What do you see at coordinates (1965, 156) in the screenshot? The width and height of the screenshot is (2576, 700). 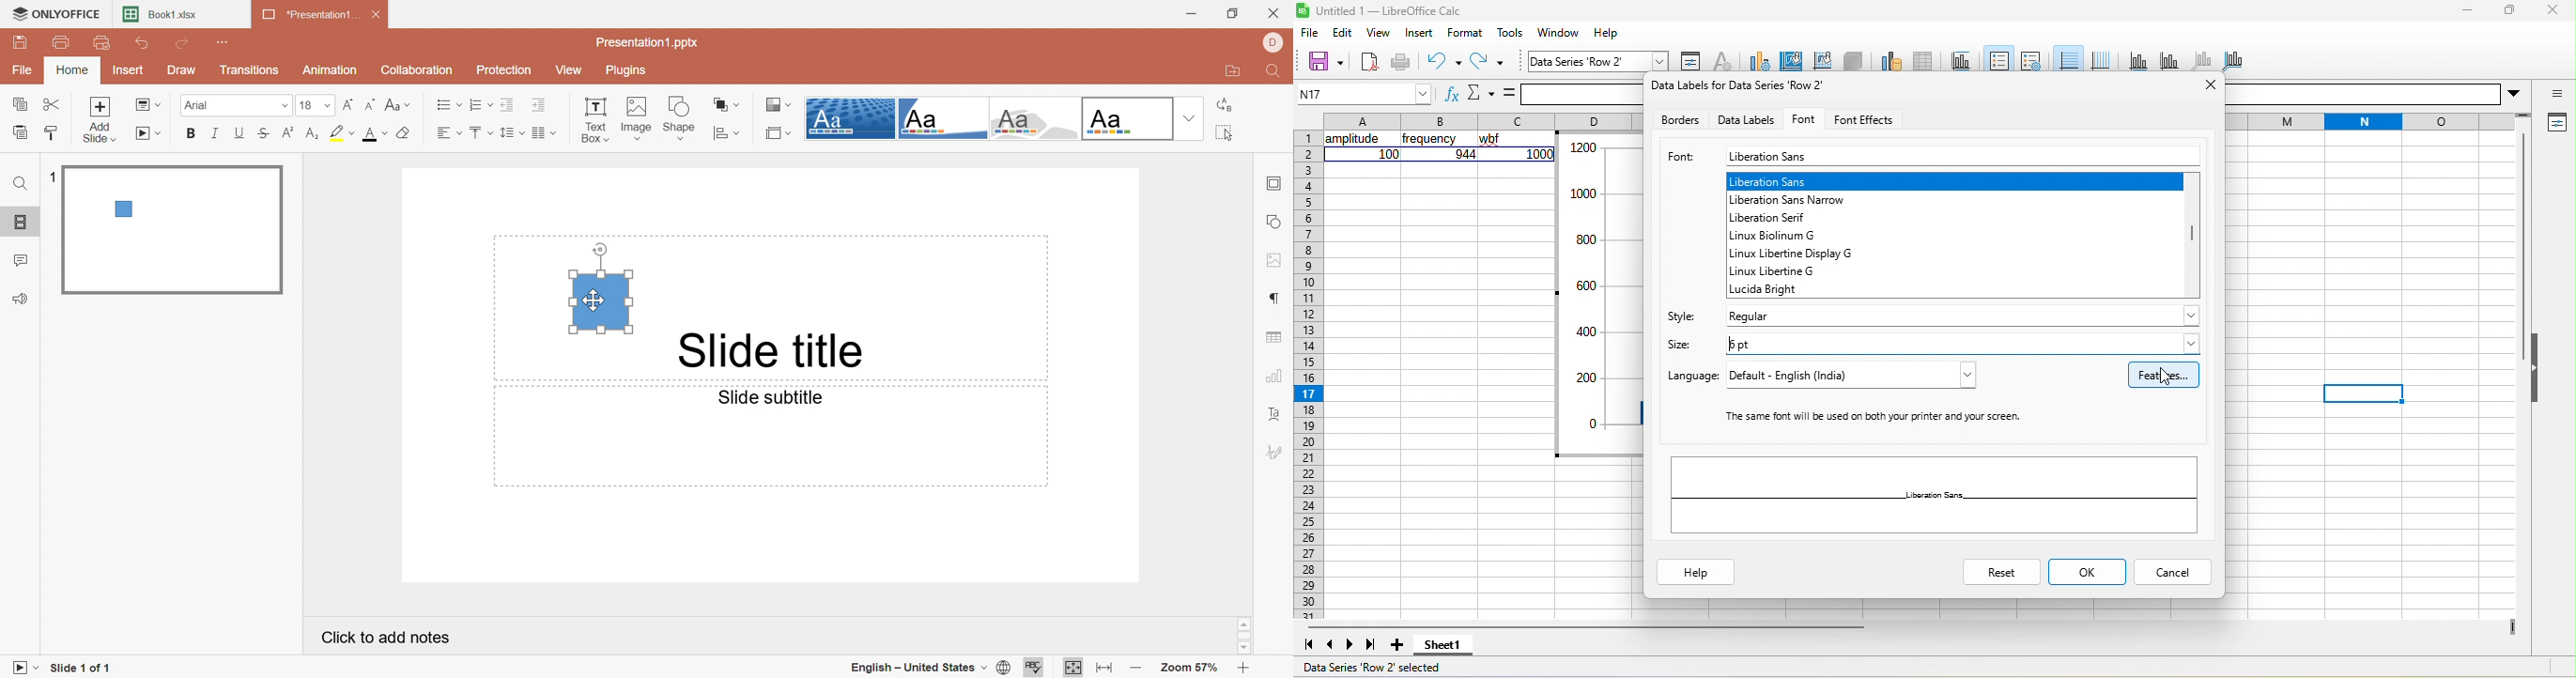 I see `liberation sans` at bounding box center [1965, 156].